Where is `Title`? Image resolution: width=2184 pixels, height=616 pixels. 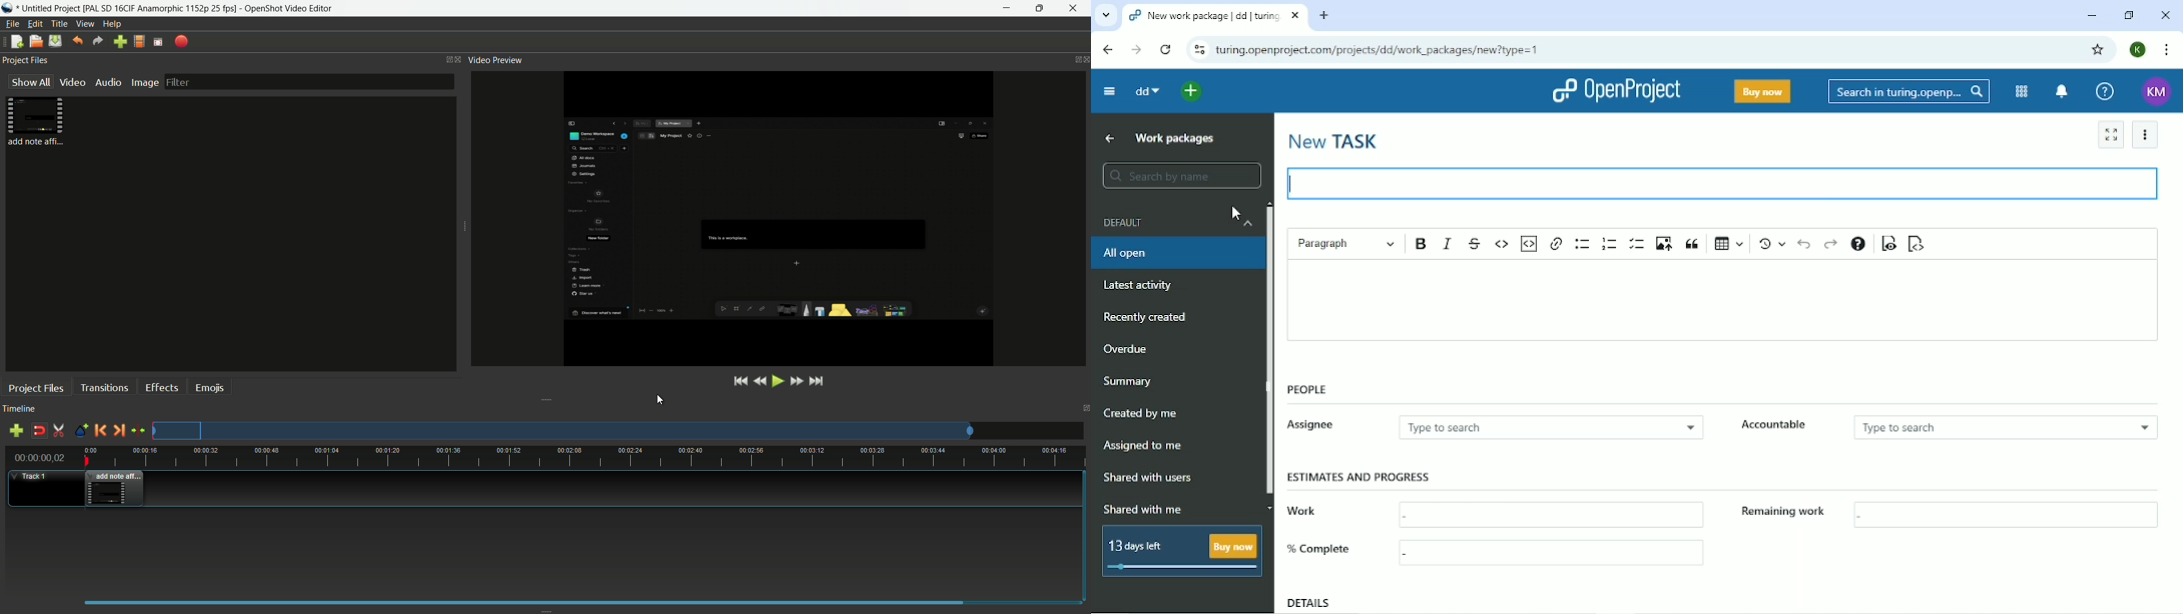 Title is located at coordinates (1729, 182).